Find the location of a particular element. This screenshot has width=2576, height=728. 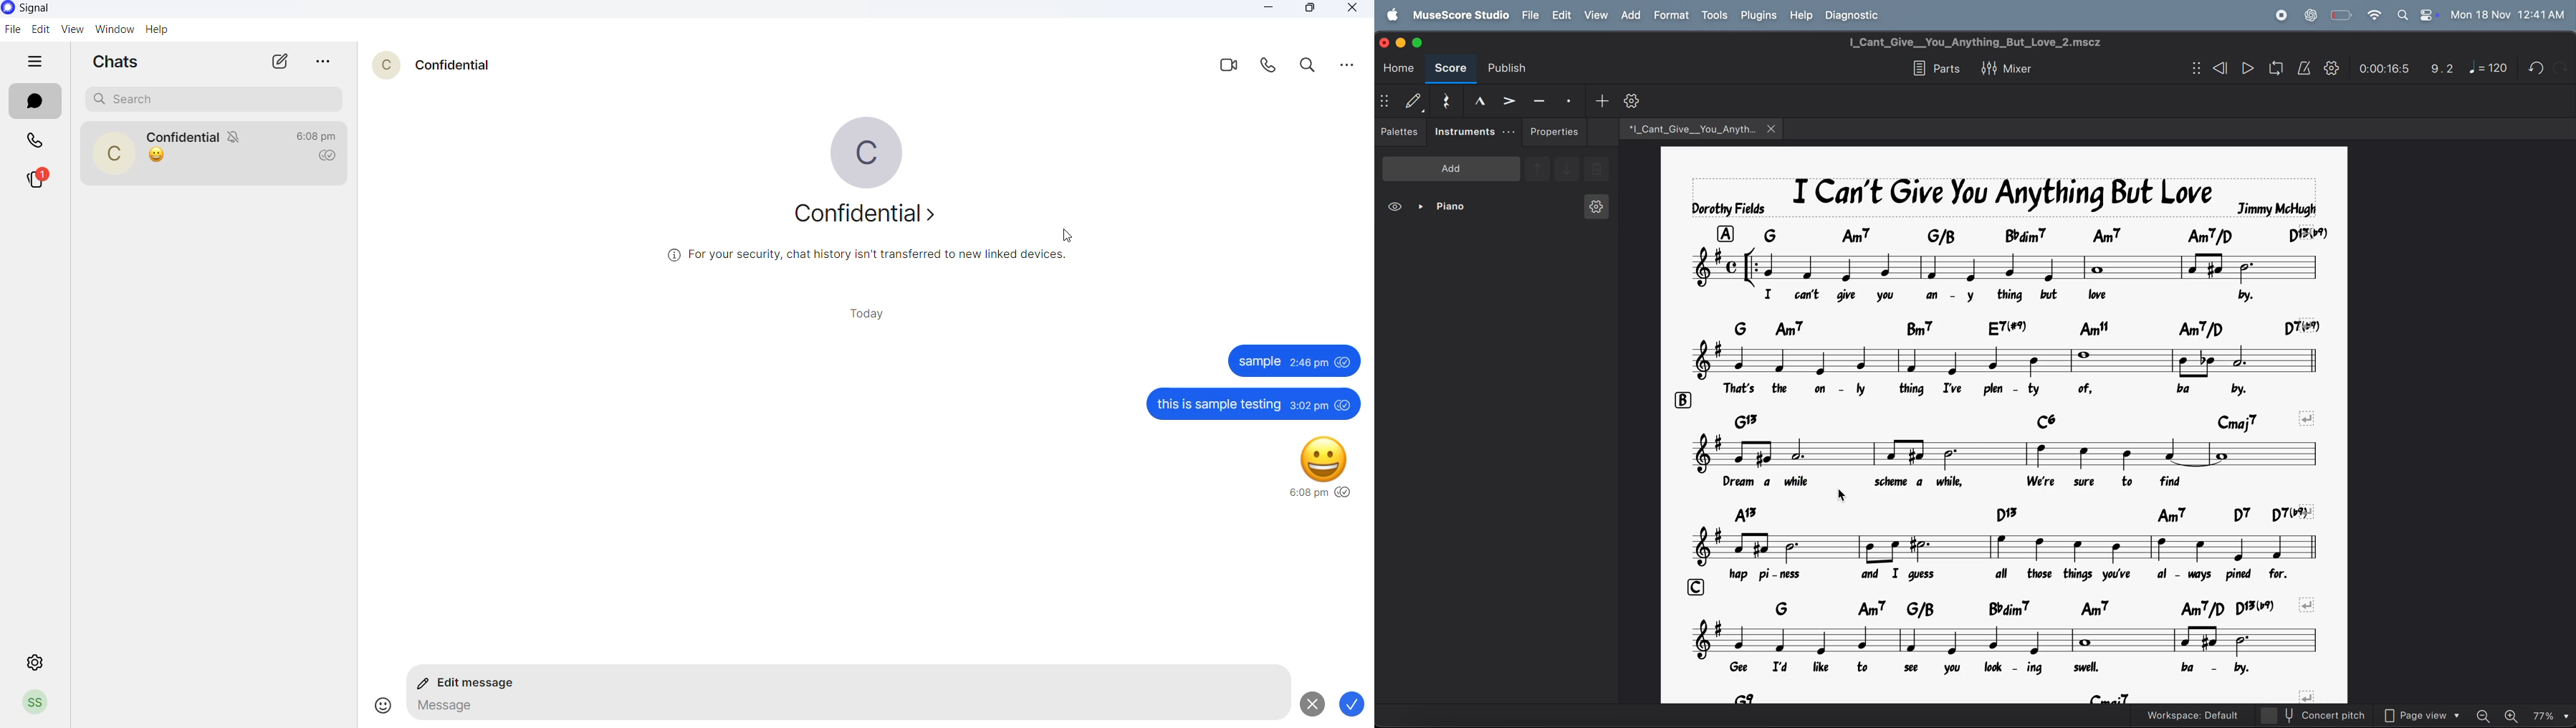

page view is located at coordinates (2420, 713).